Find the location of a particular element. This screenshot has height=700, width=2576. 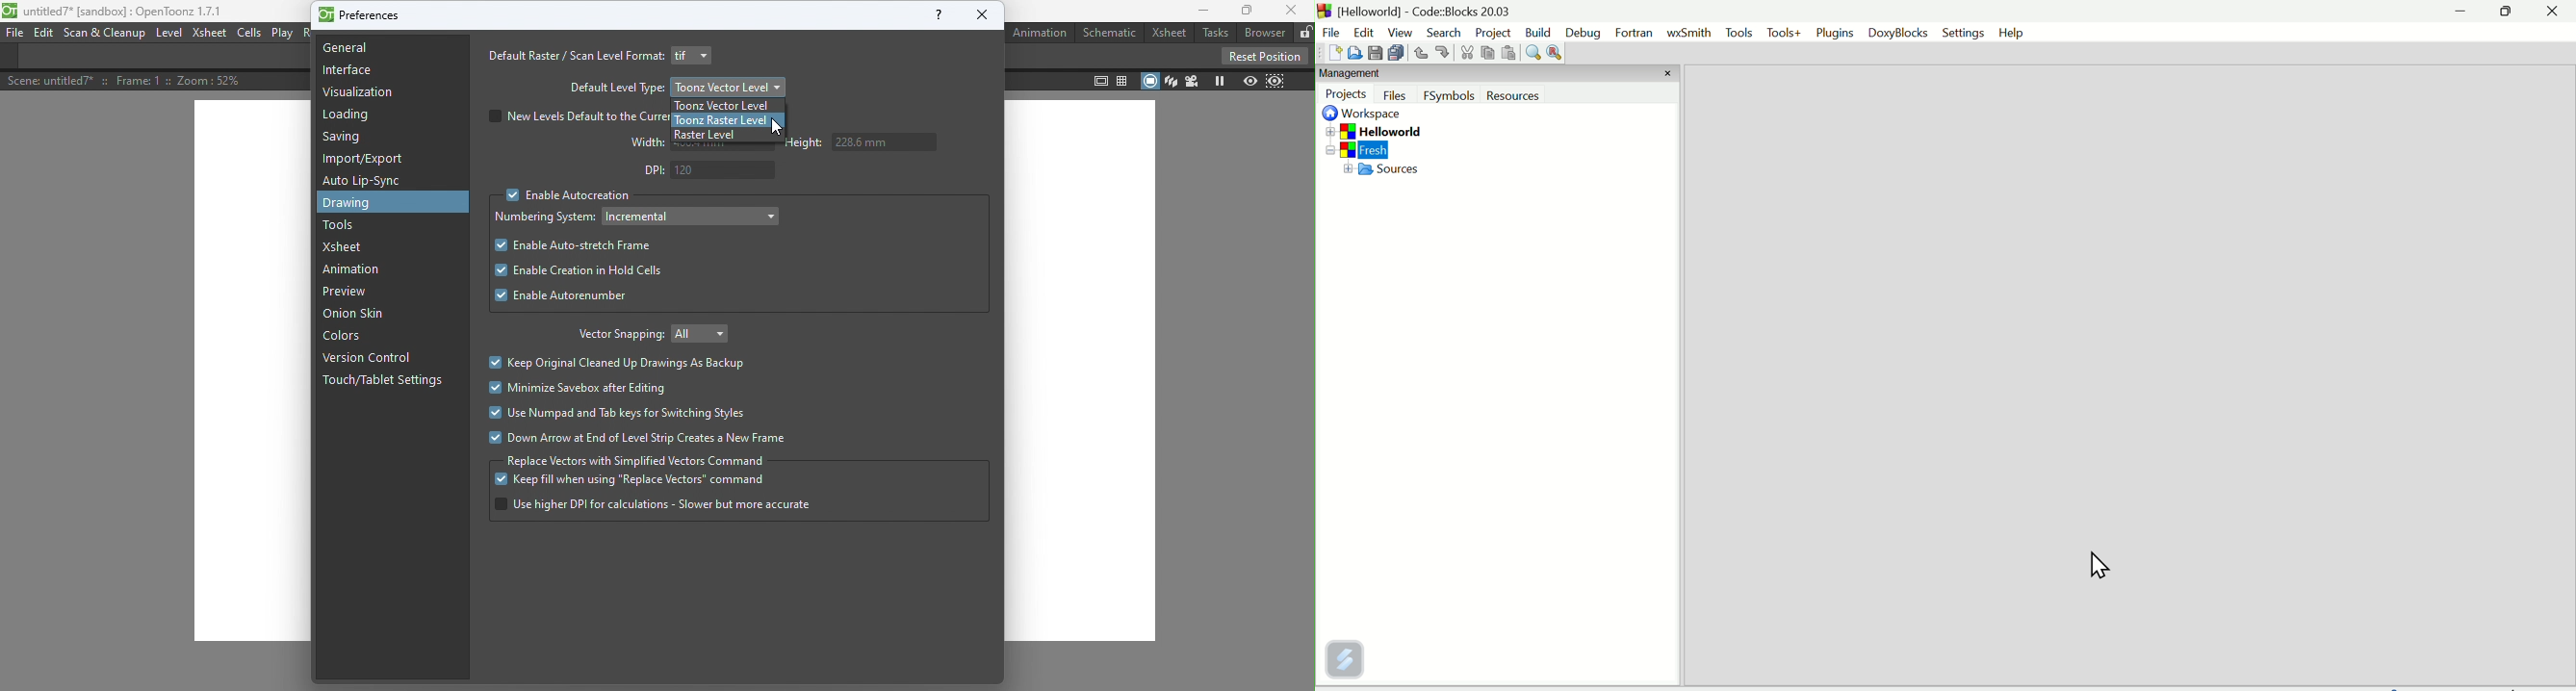

Edit is located at coordinates (1358, 29).